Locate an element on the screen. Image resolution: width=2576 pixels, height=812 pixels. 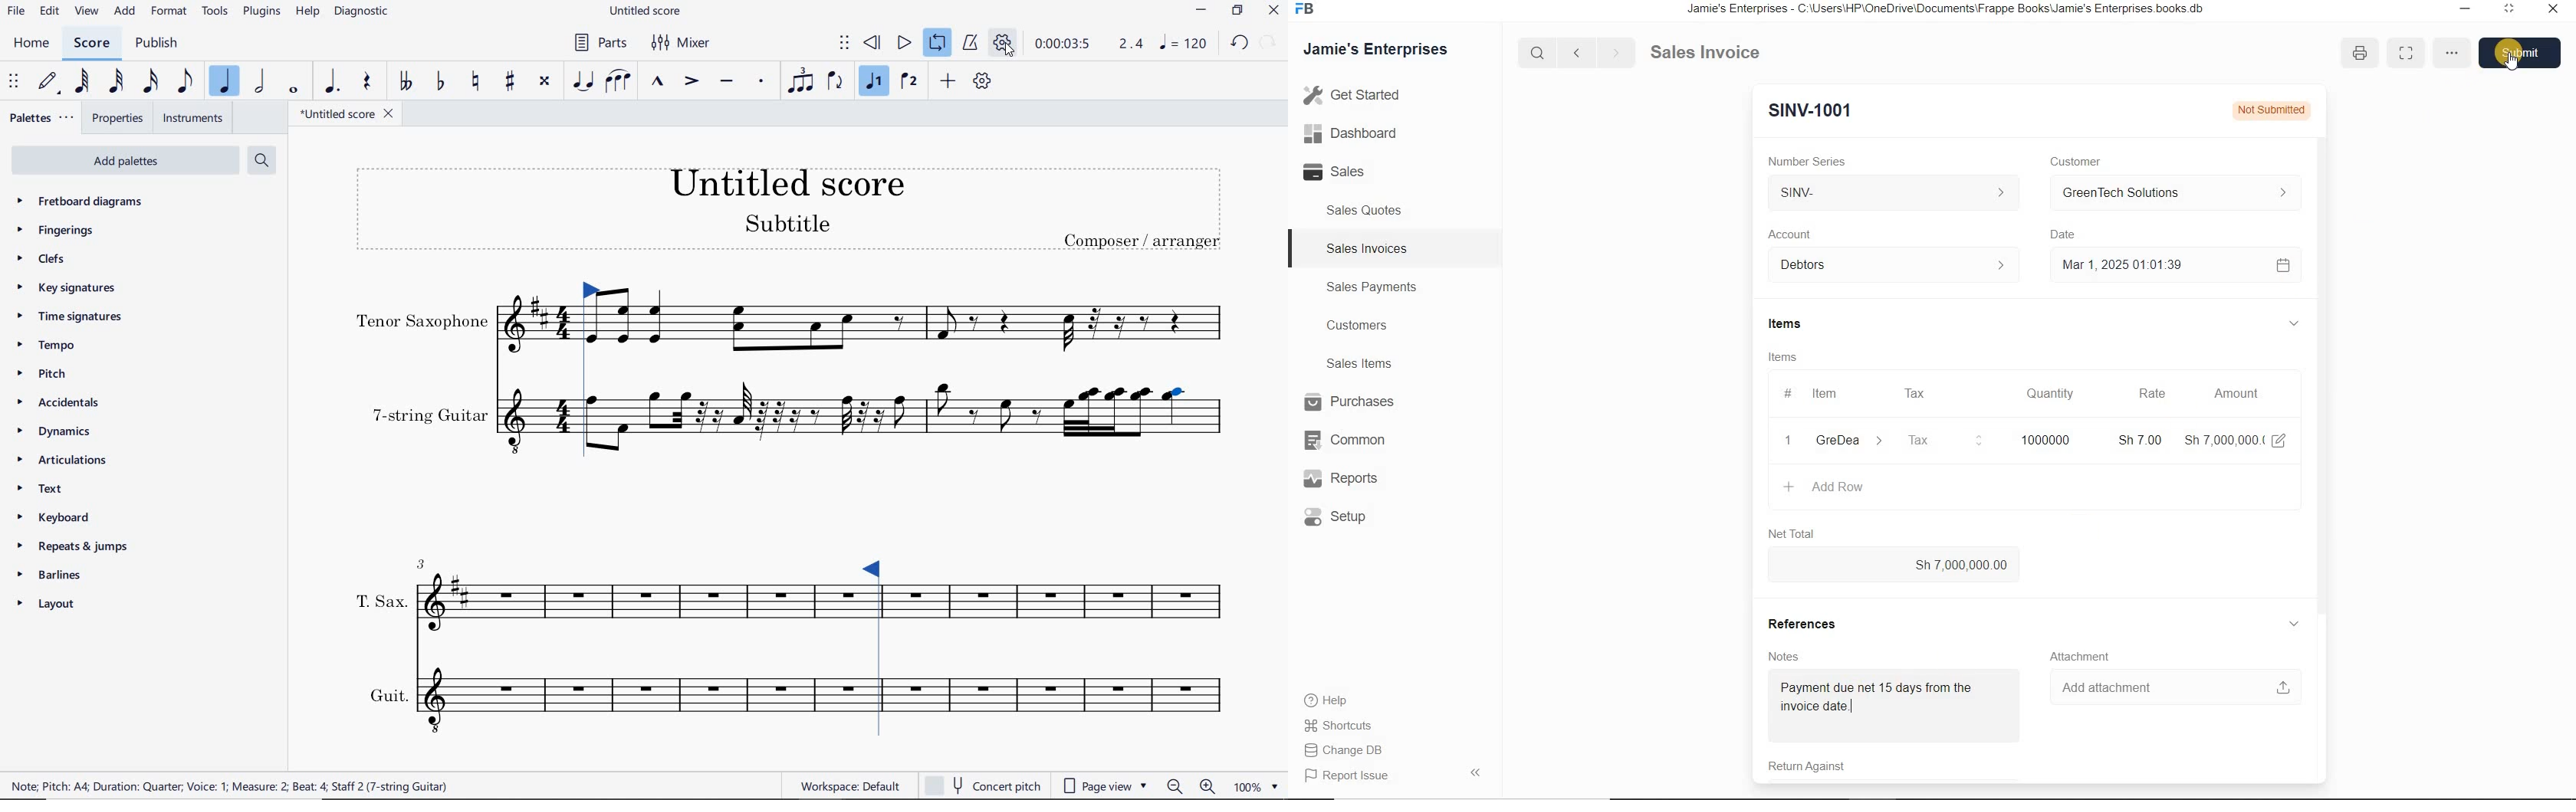
restore down is located at coordinates (2462, 10).